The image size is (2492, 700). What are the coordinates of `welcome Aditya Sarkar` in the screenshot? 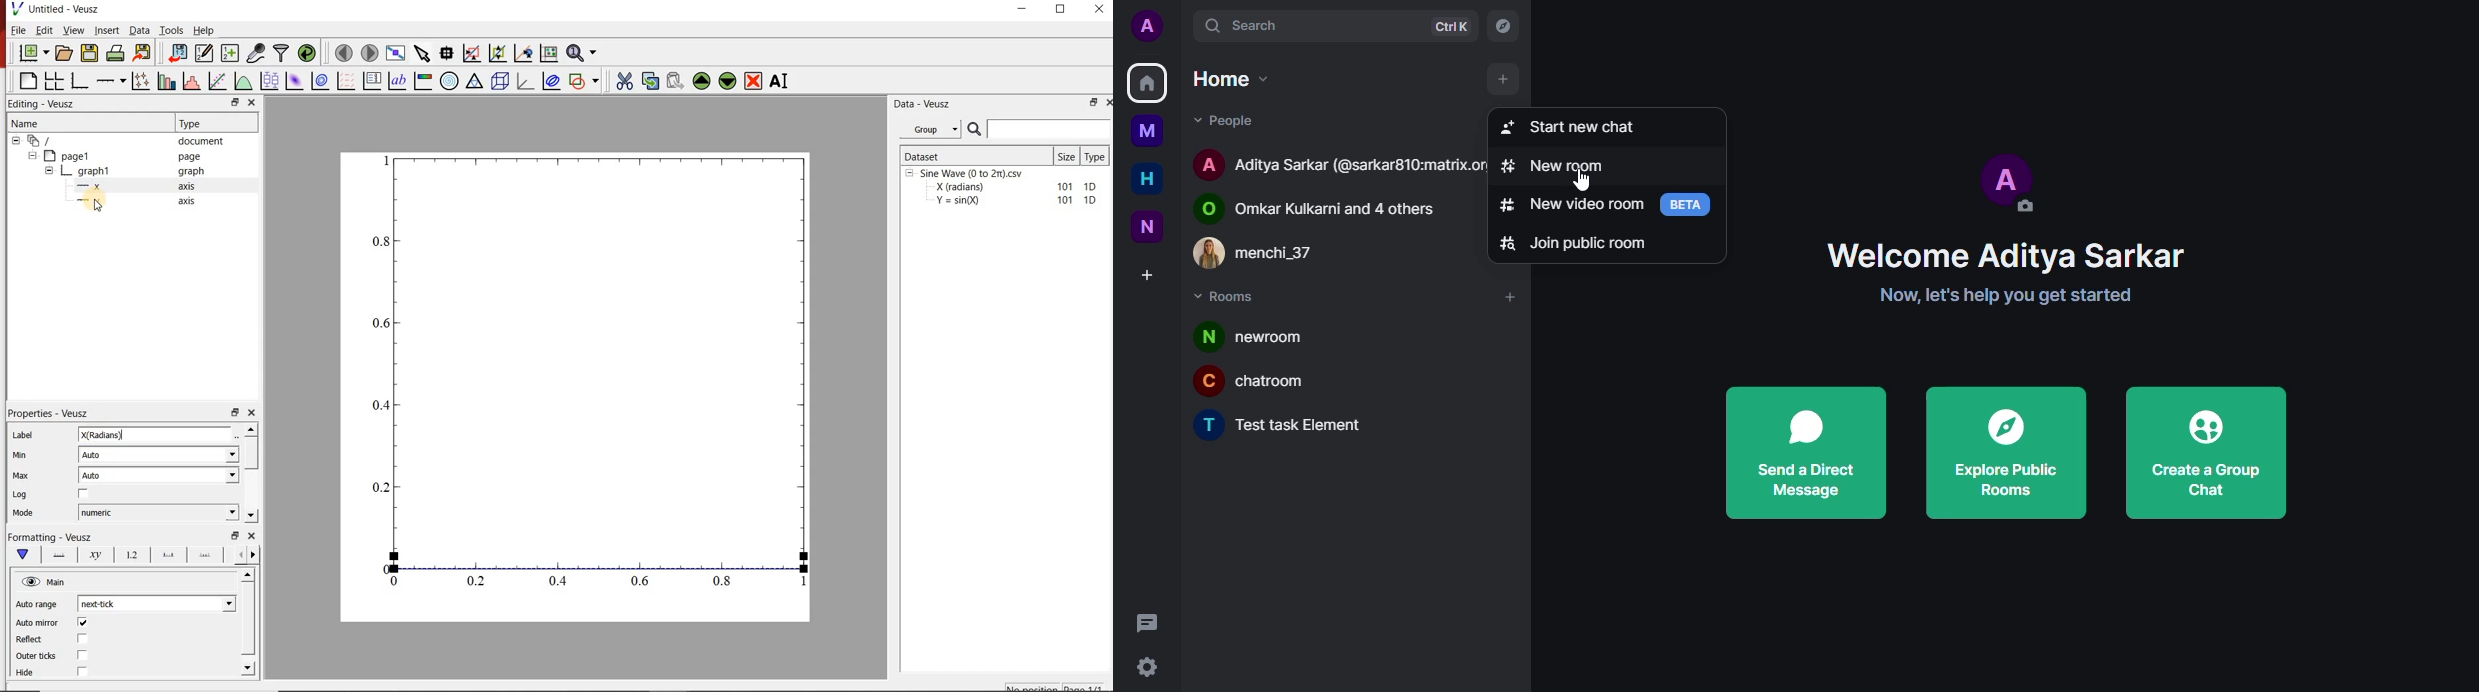 It's located at (2006, 254).